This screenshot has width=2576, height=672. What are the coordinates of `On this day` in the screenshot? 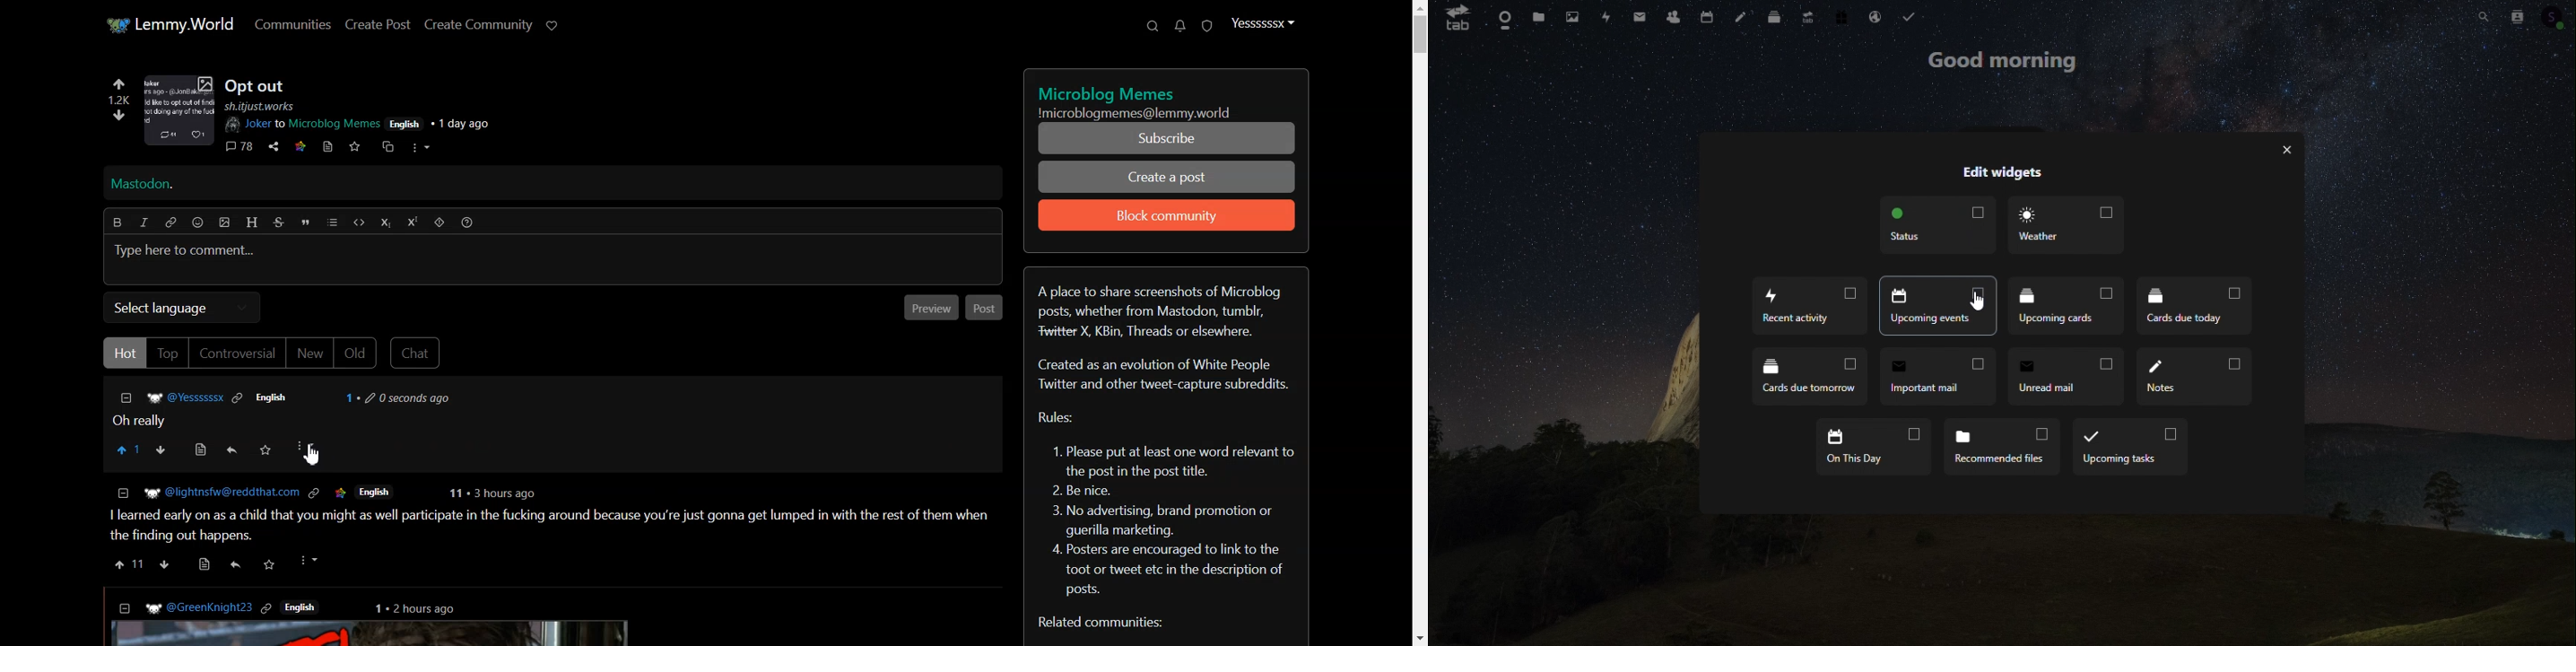 It's located at (1871, 445).